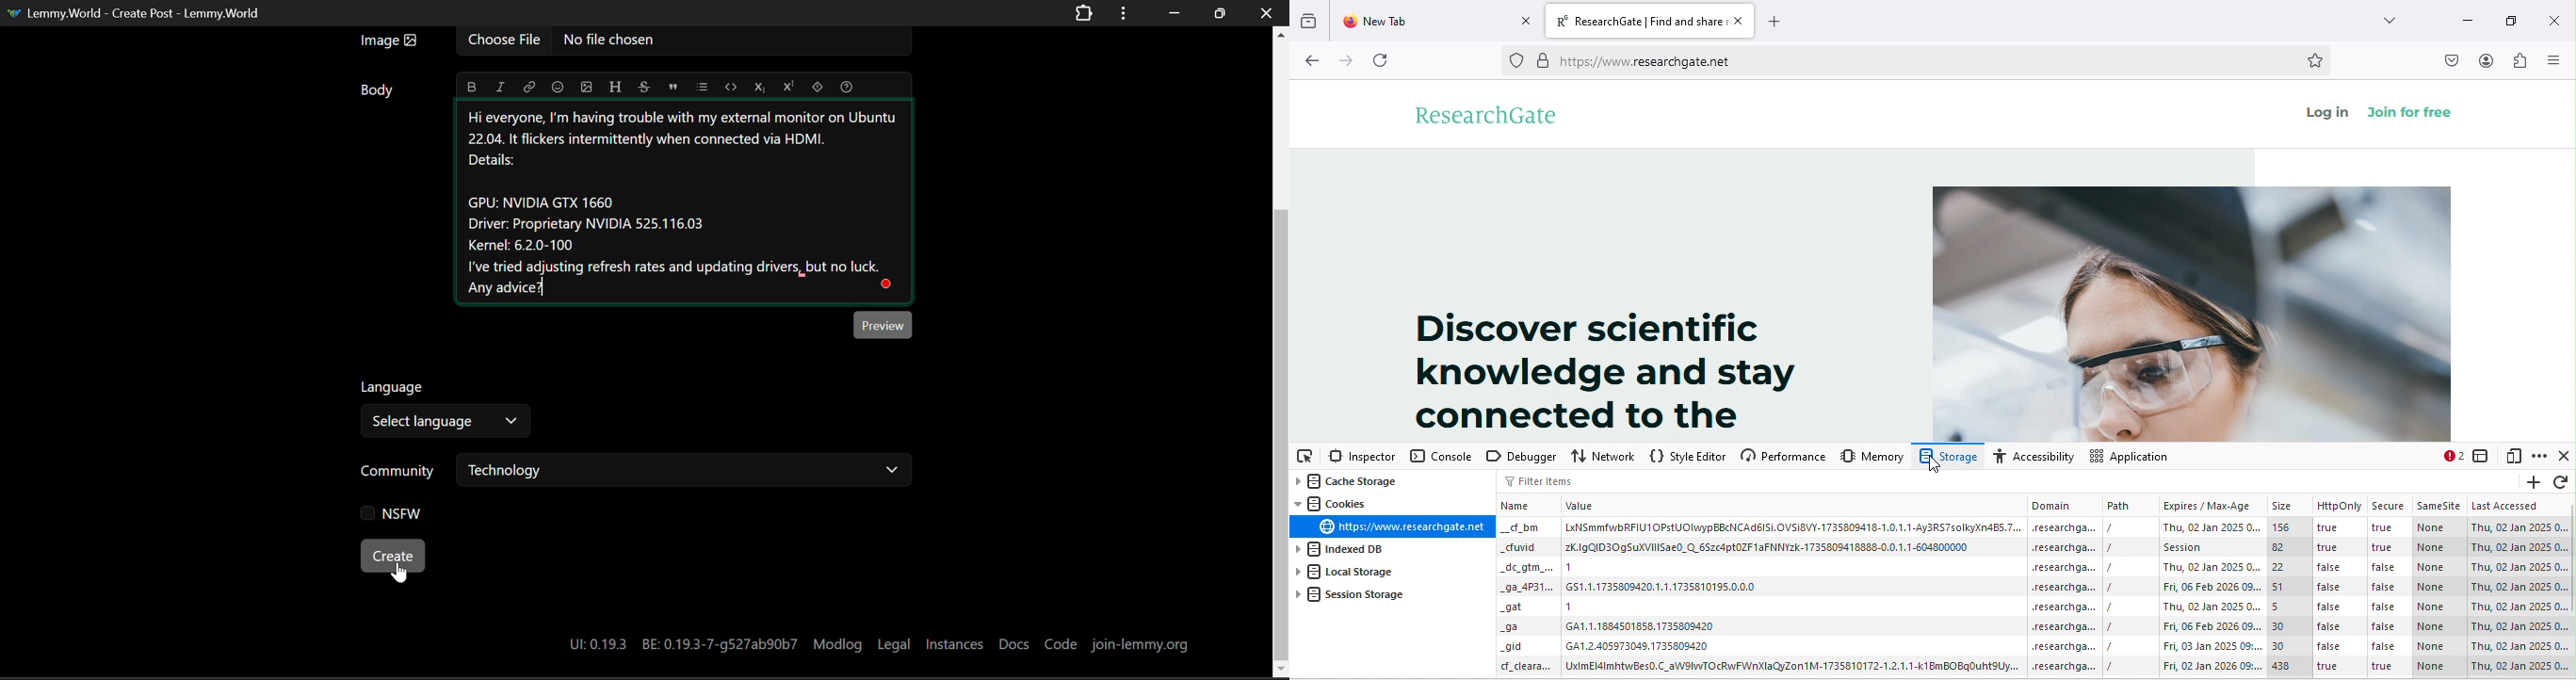  Describe the element at coordinates (817, 85) in the screenshot. I see `Spoiler` at that location.